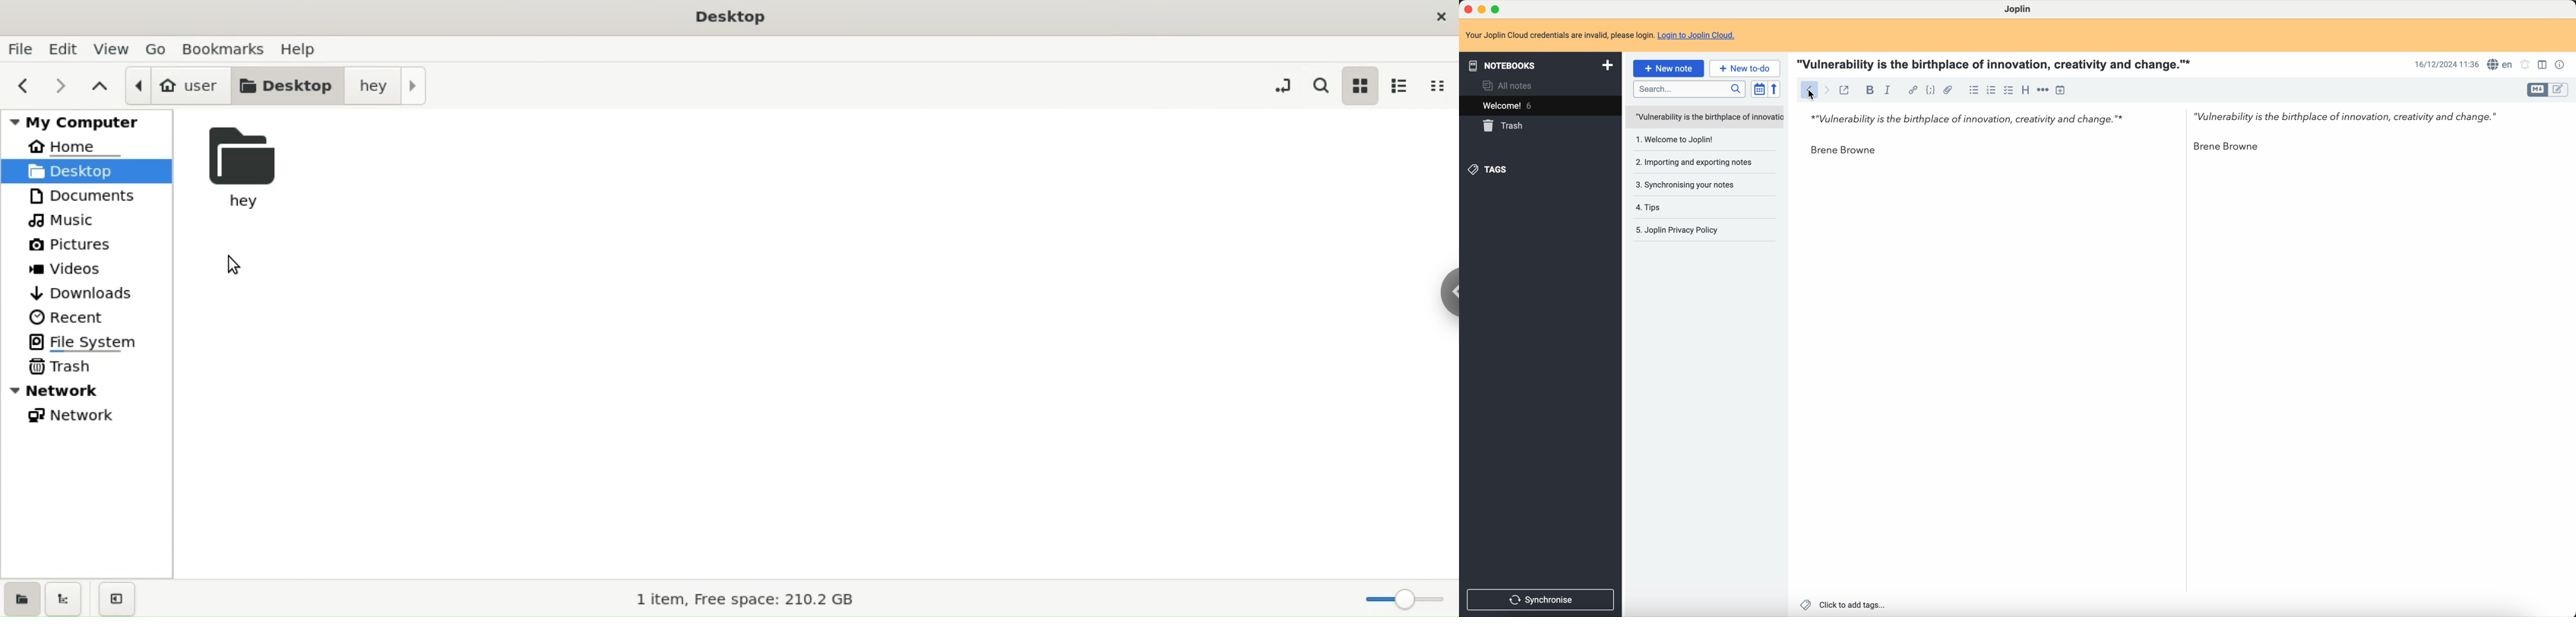 The image size is (2576, 644). What do you see at coordinates (1843, 151) in the screenshot?
I see `Brene Browne` at bounding box center [1843, 151].